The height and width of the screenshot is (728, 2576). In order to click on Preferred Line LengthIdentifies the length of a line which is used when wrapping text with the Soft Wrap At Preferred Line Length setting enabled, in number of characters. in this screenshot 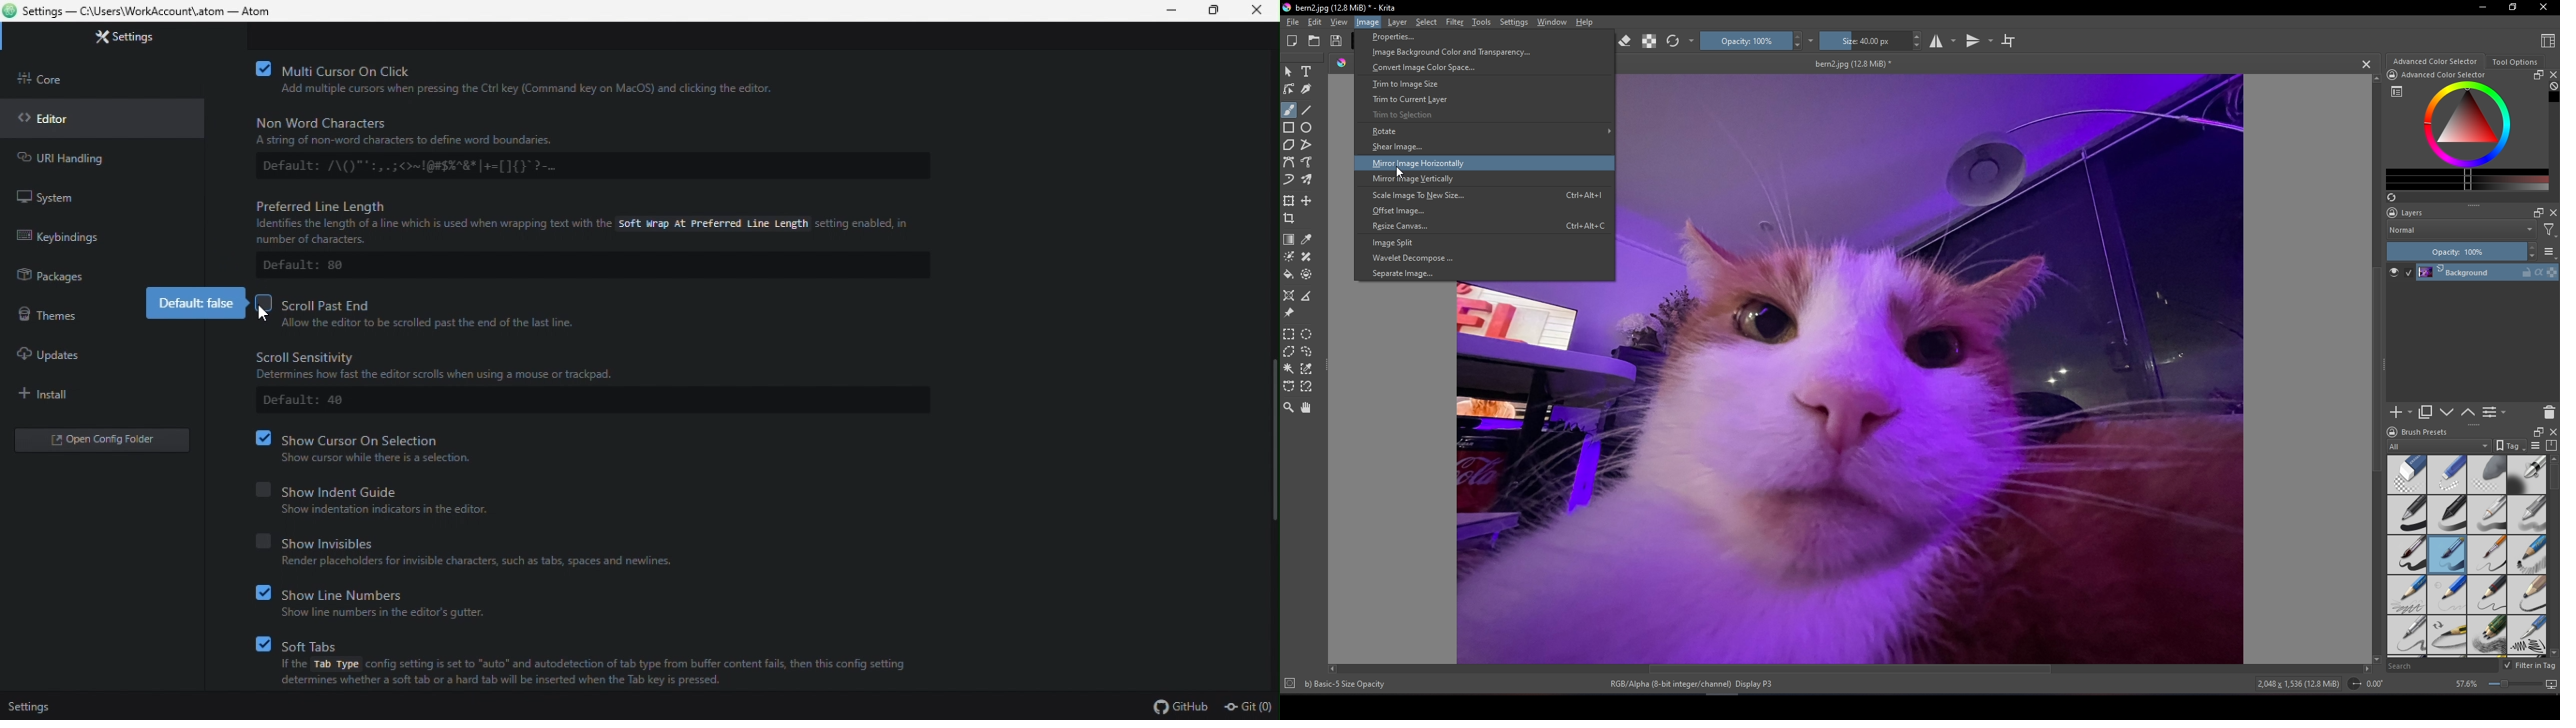, I will do `click(581, 219)`.